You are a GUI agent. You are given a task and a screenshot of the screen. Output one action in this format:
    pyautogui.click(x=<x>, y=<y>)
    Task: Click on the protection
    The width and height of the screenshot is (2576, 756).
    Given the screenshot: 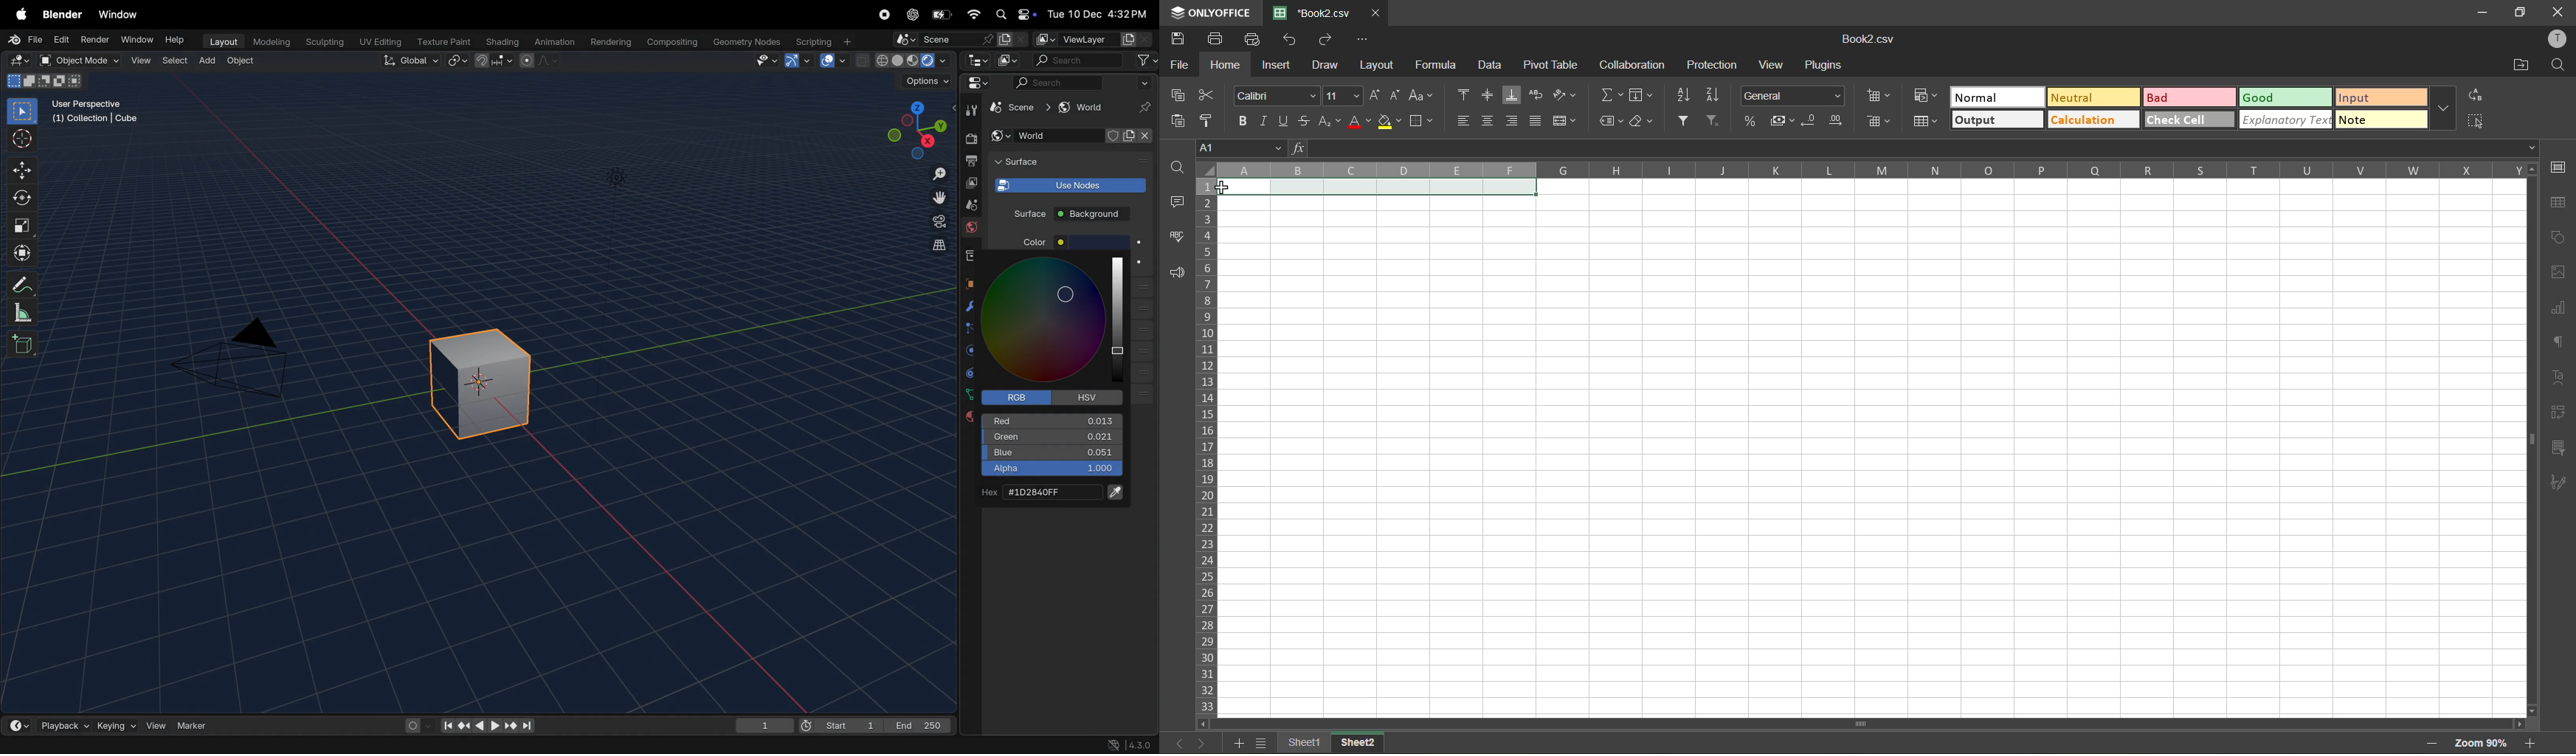 What is the action you would take?
    pyautogui.click(x=1713, y=64)
    